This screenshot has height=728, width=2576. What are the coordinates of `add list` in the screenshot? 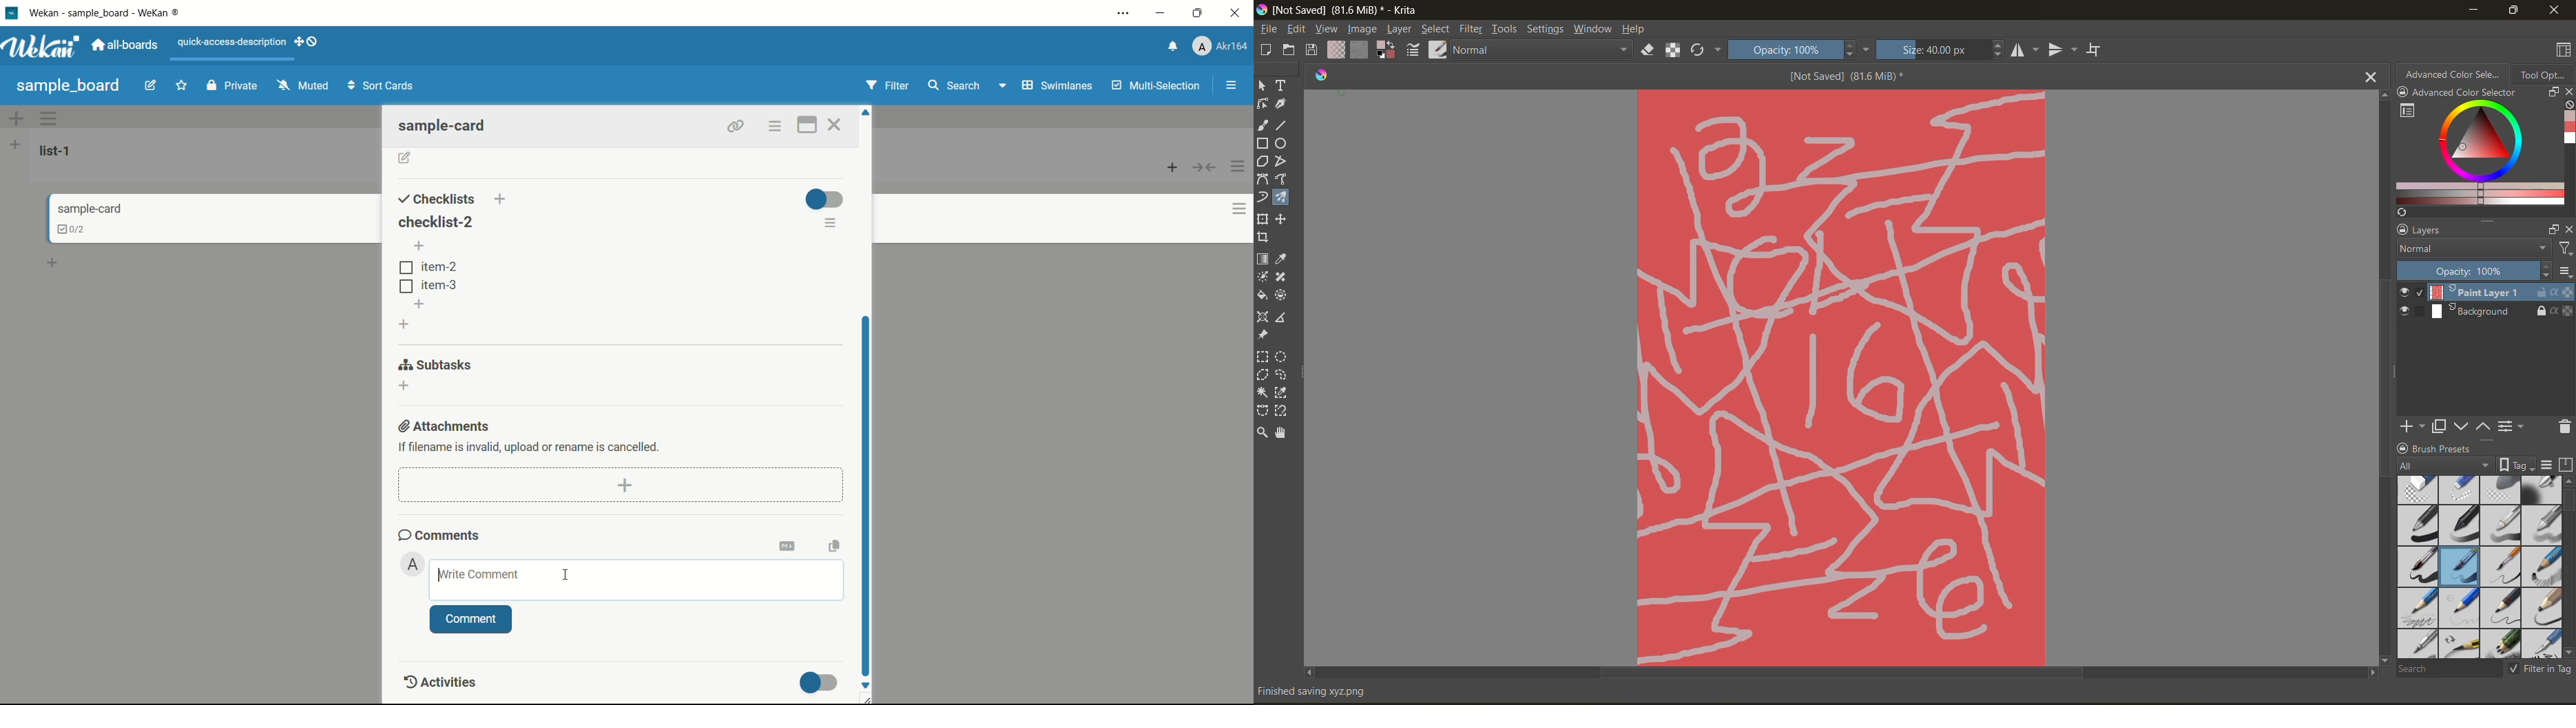 It's located at (15, 145).